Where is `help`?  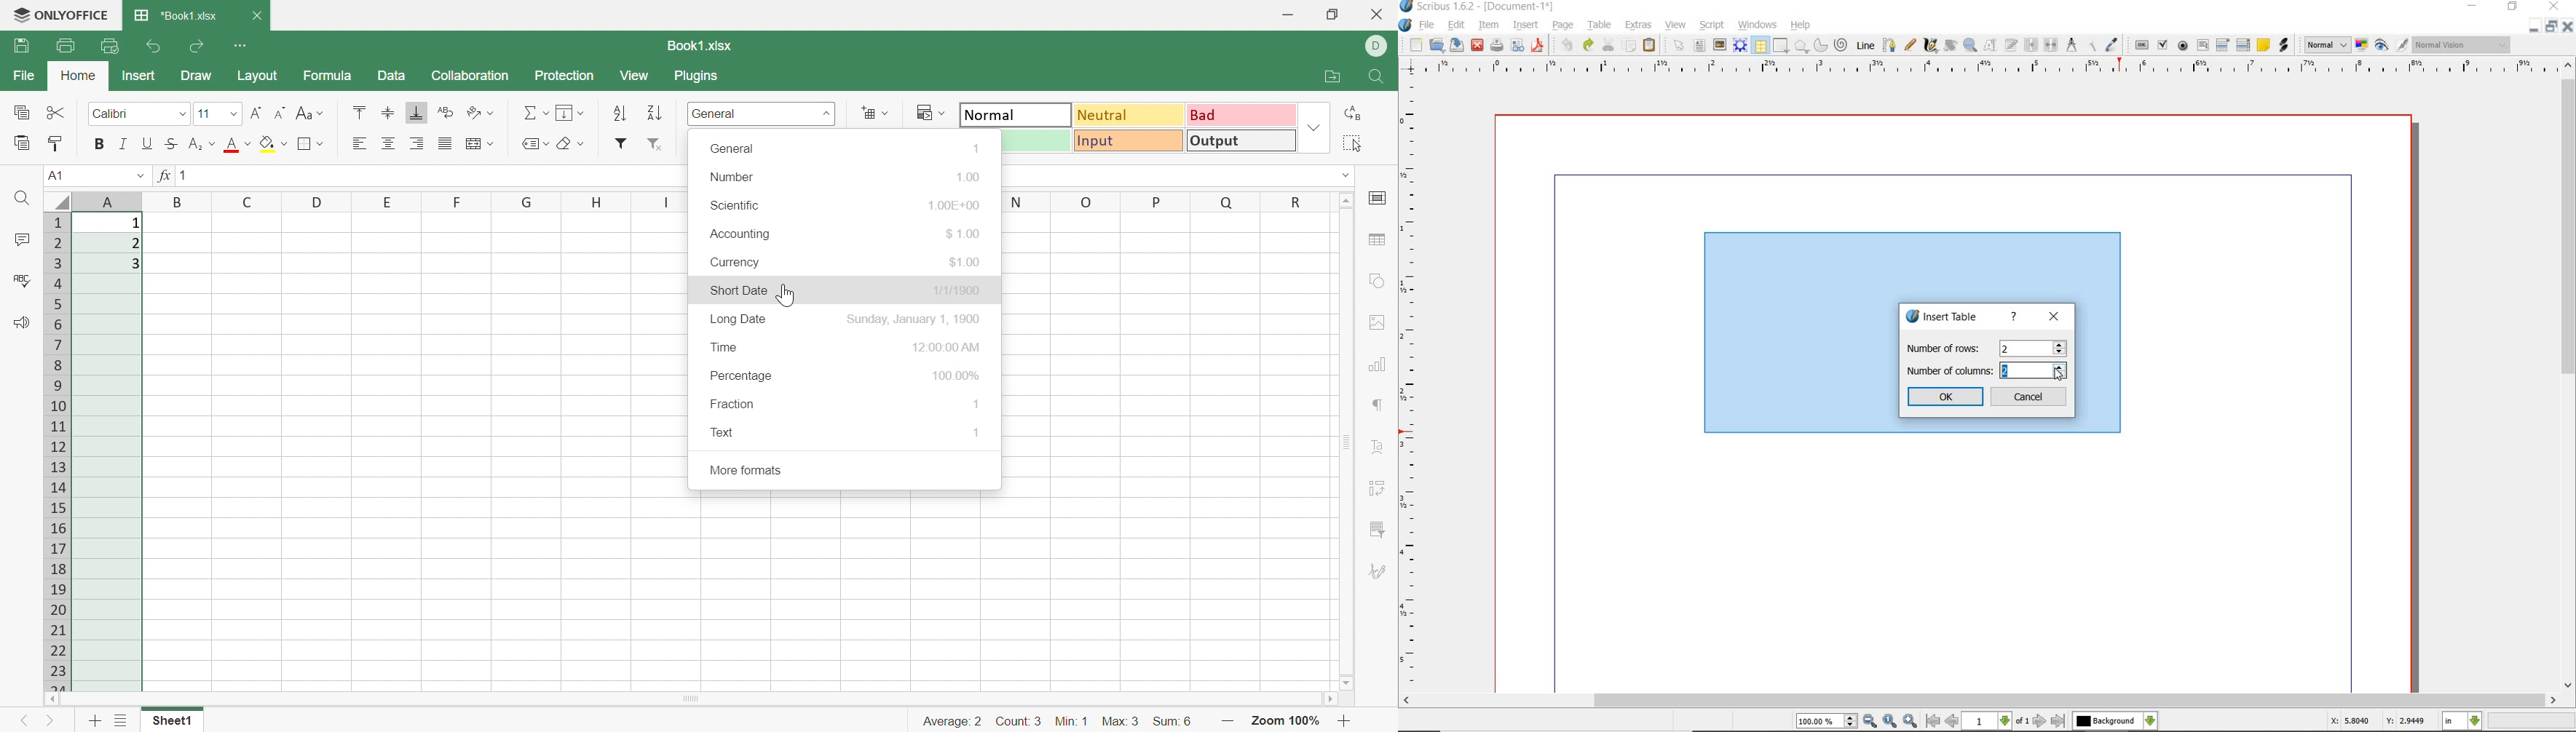
help is located at coordinates (1801, 25).